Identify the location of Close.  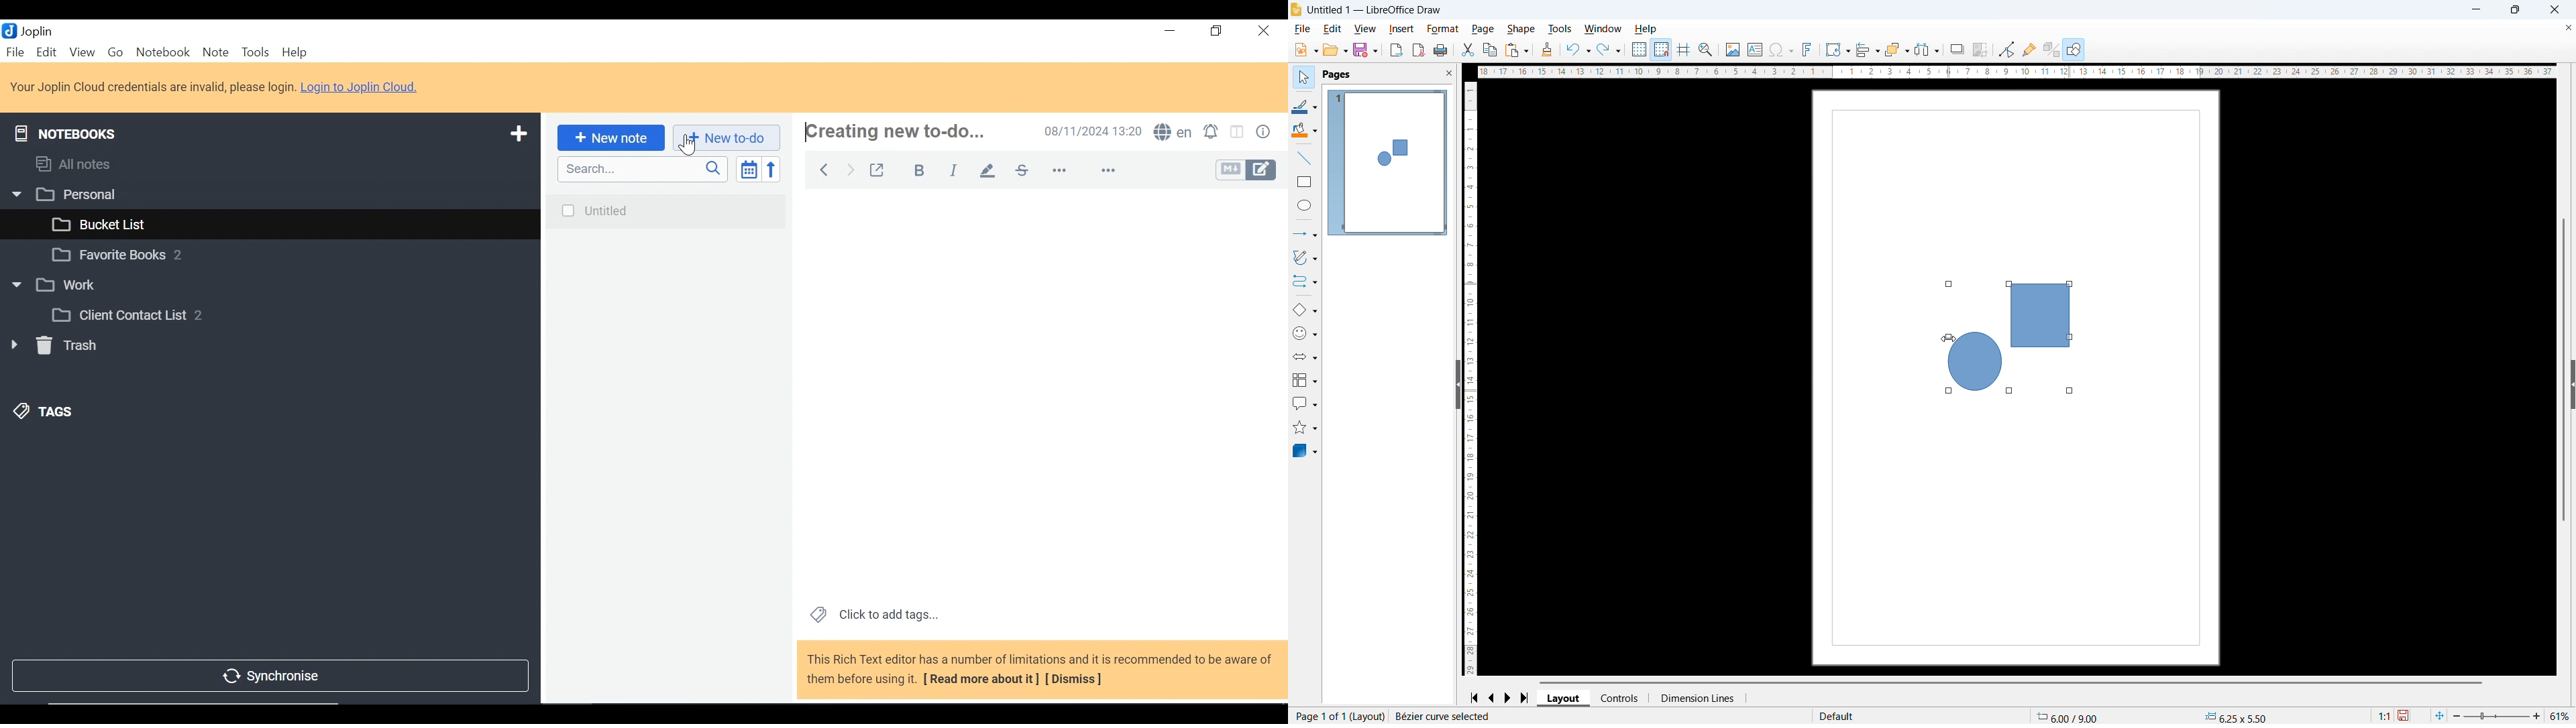
(1262, 33).